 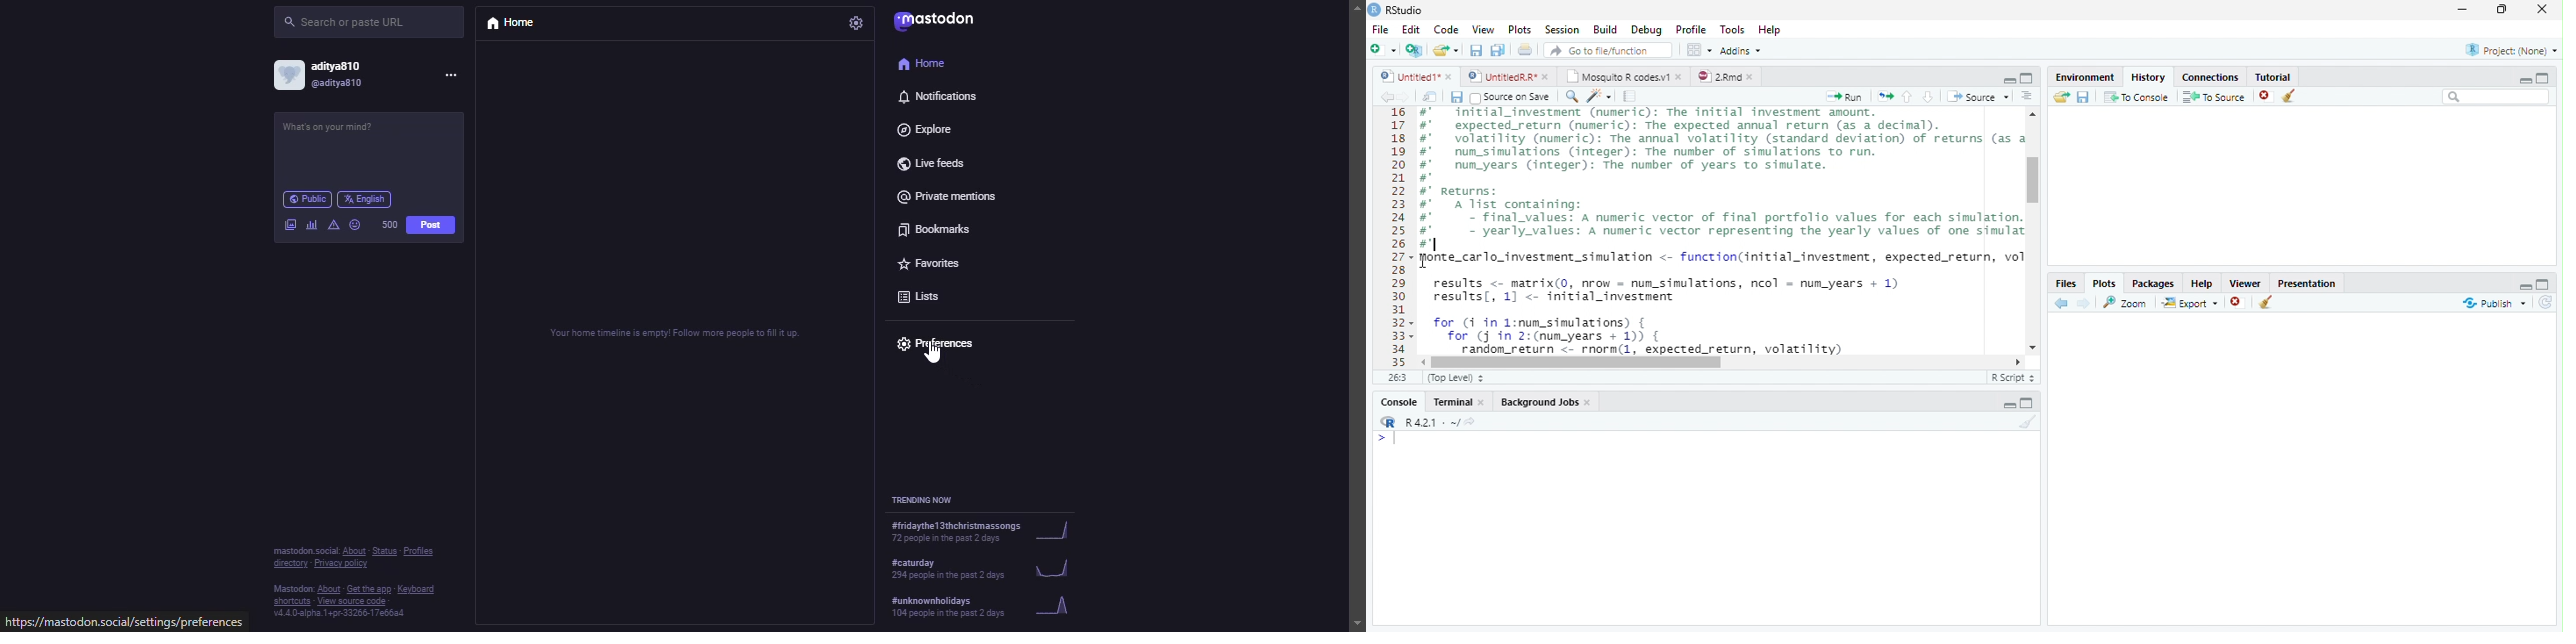 What do you see at coordinates (1383, 49) in the screenshot?
I see `Open new file` at bounding box center [1383, 49].